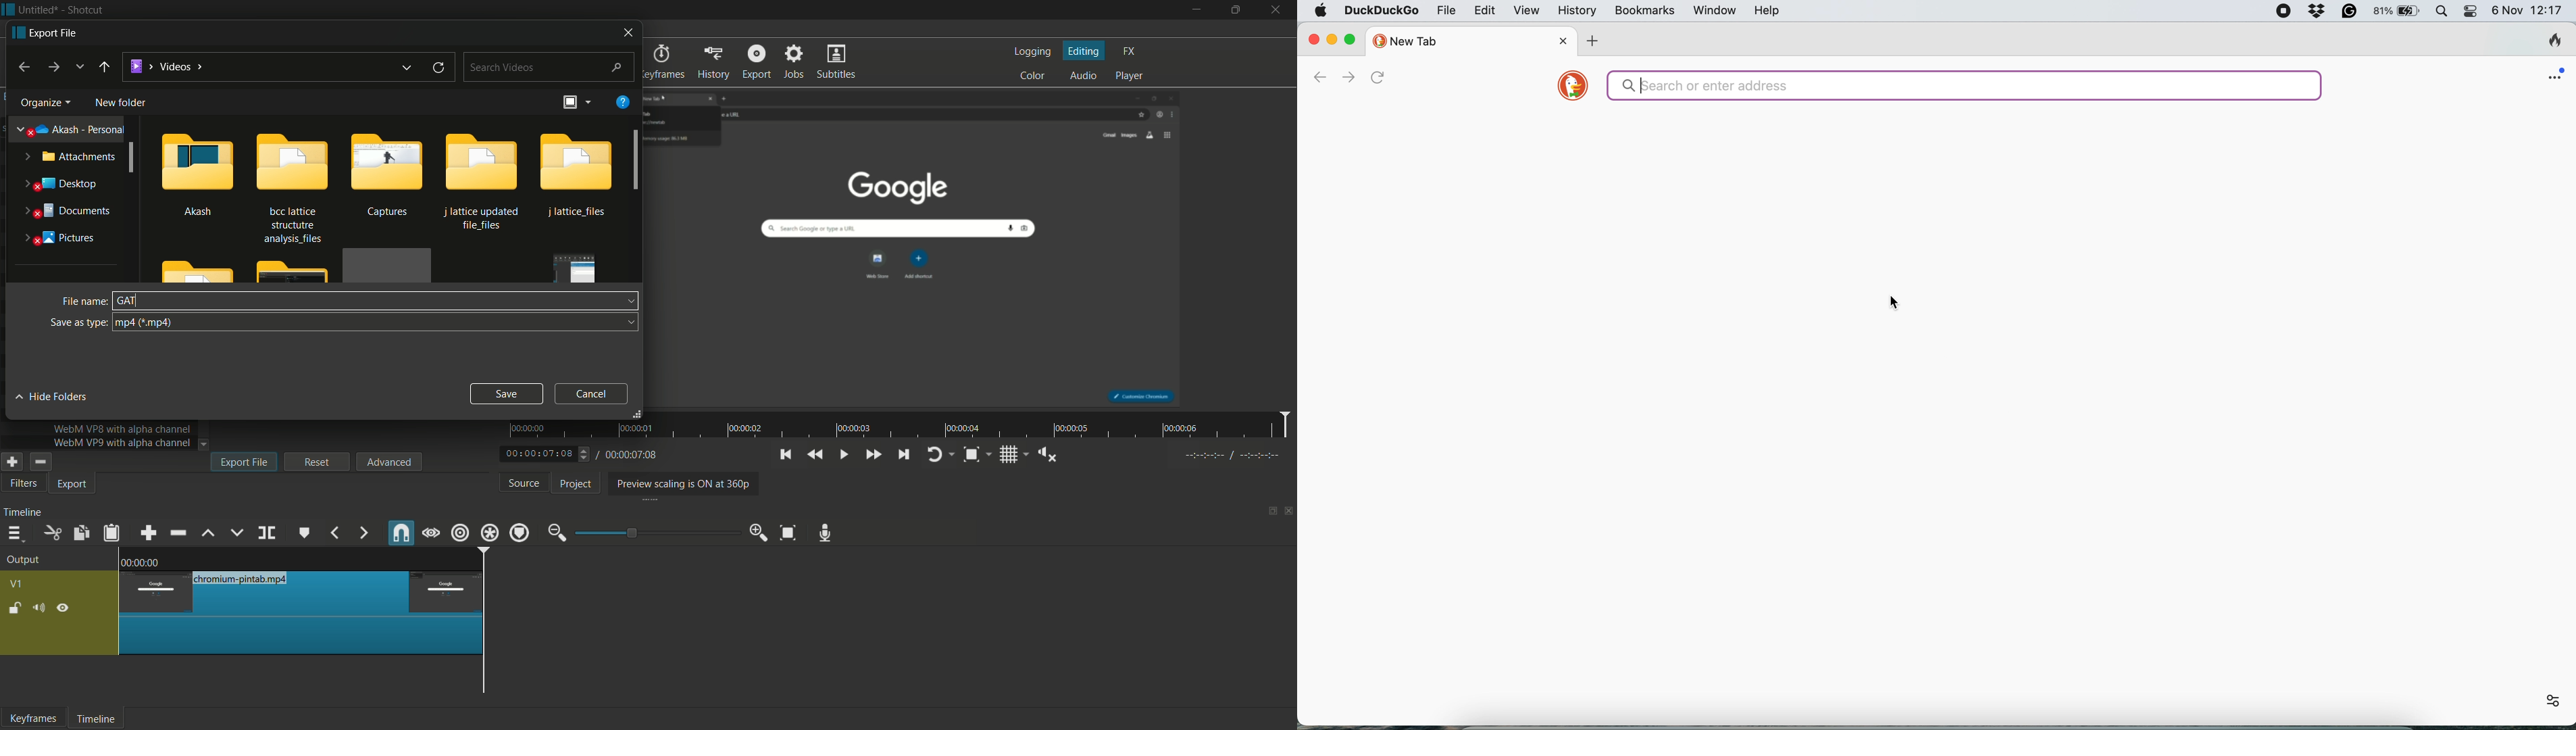 The width and height of the screenshot is (2576, 756). I want to click on cancel, so click(592, 393).